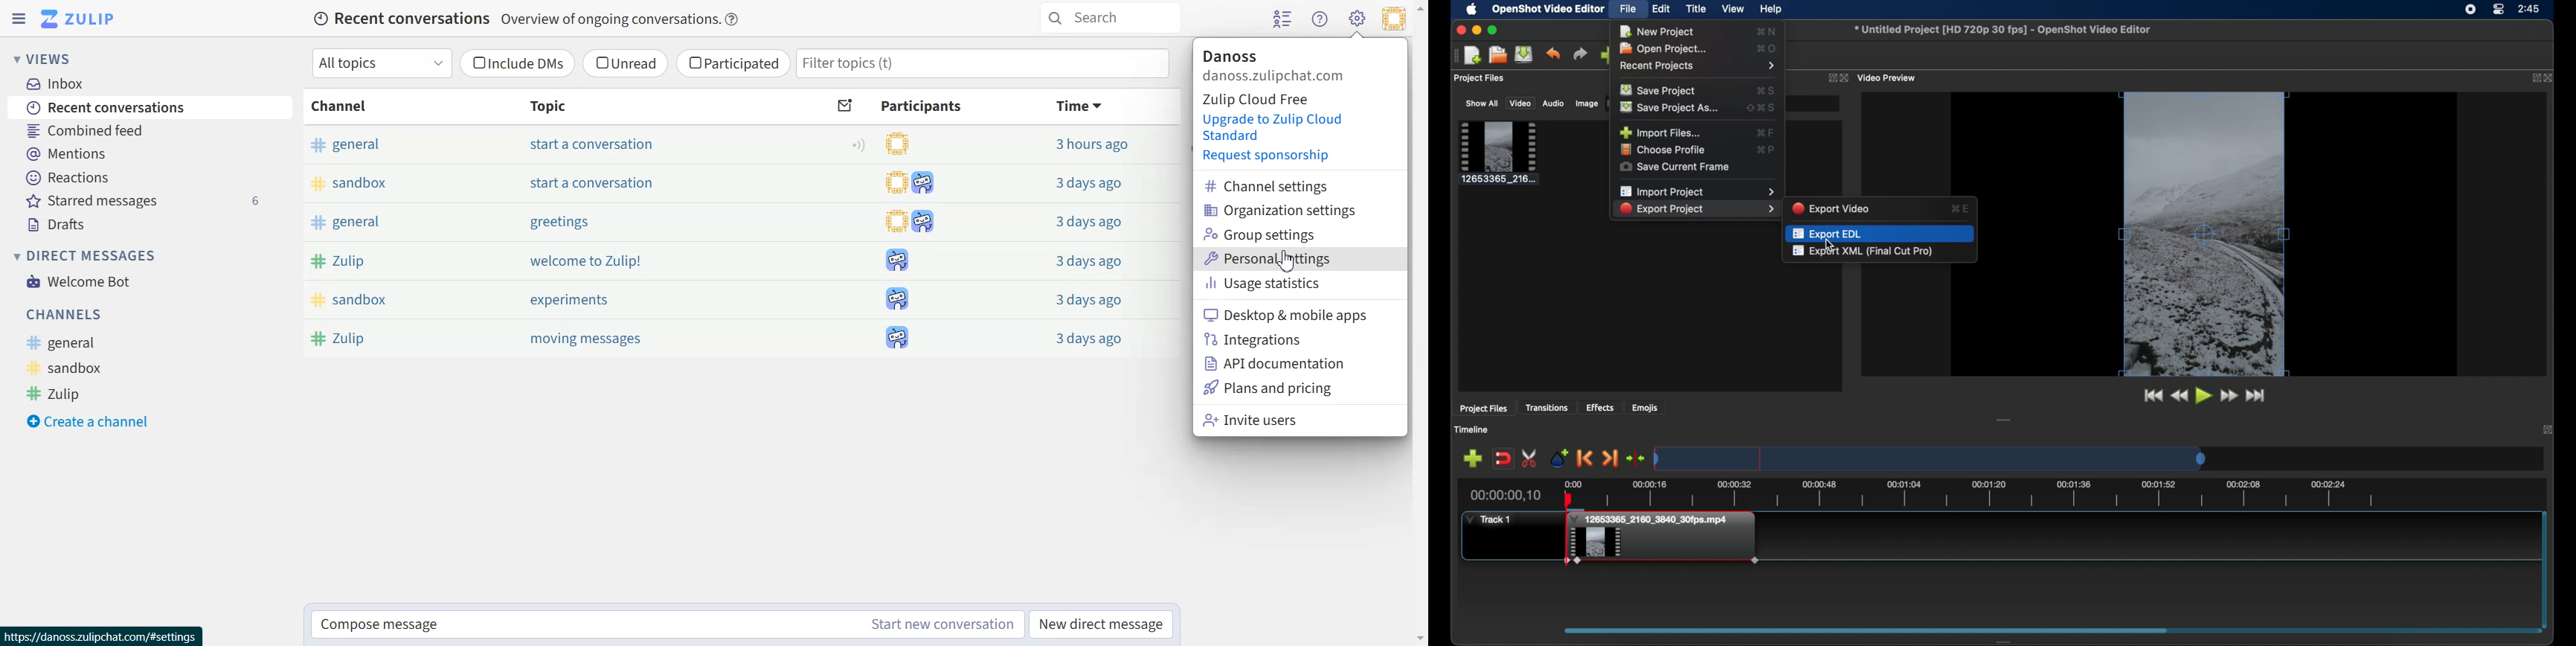 This screenshot has height=672, width=2576. I want to click on scroll bar, so click(2544, 567).